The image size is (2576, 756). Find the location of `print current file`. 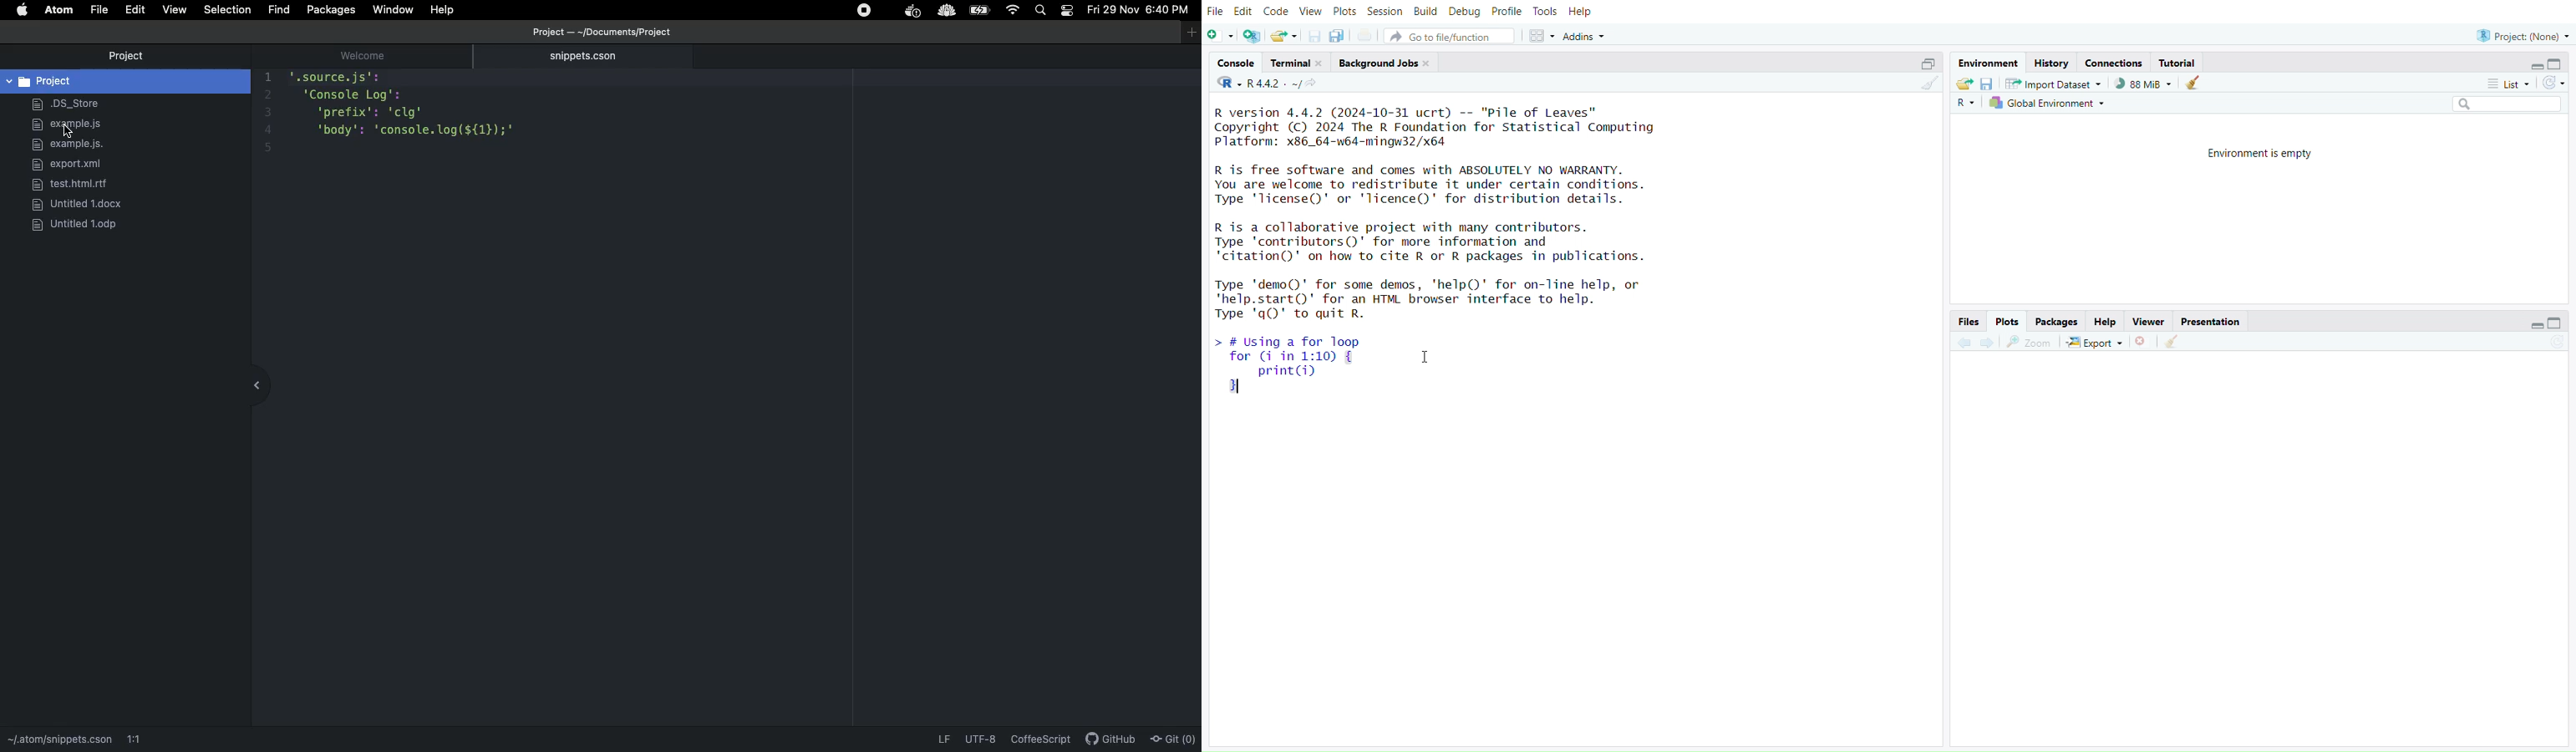

print current file is located at coordinates (1366, 34).